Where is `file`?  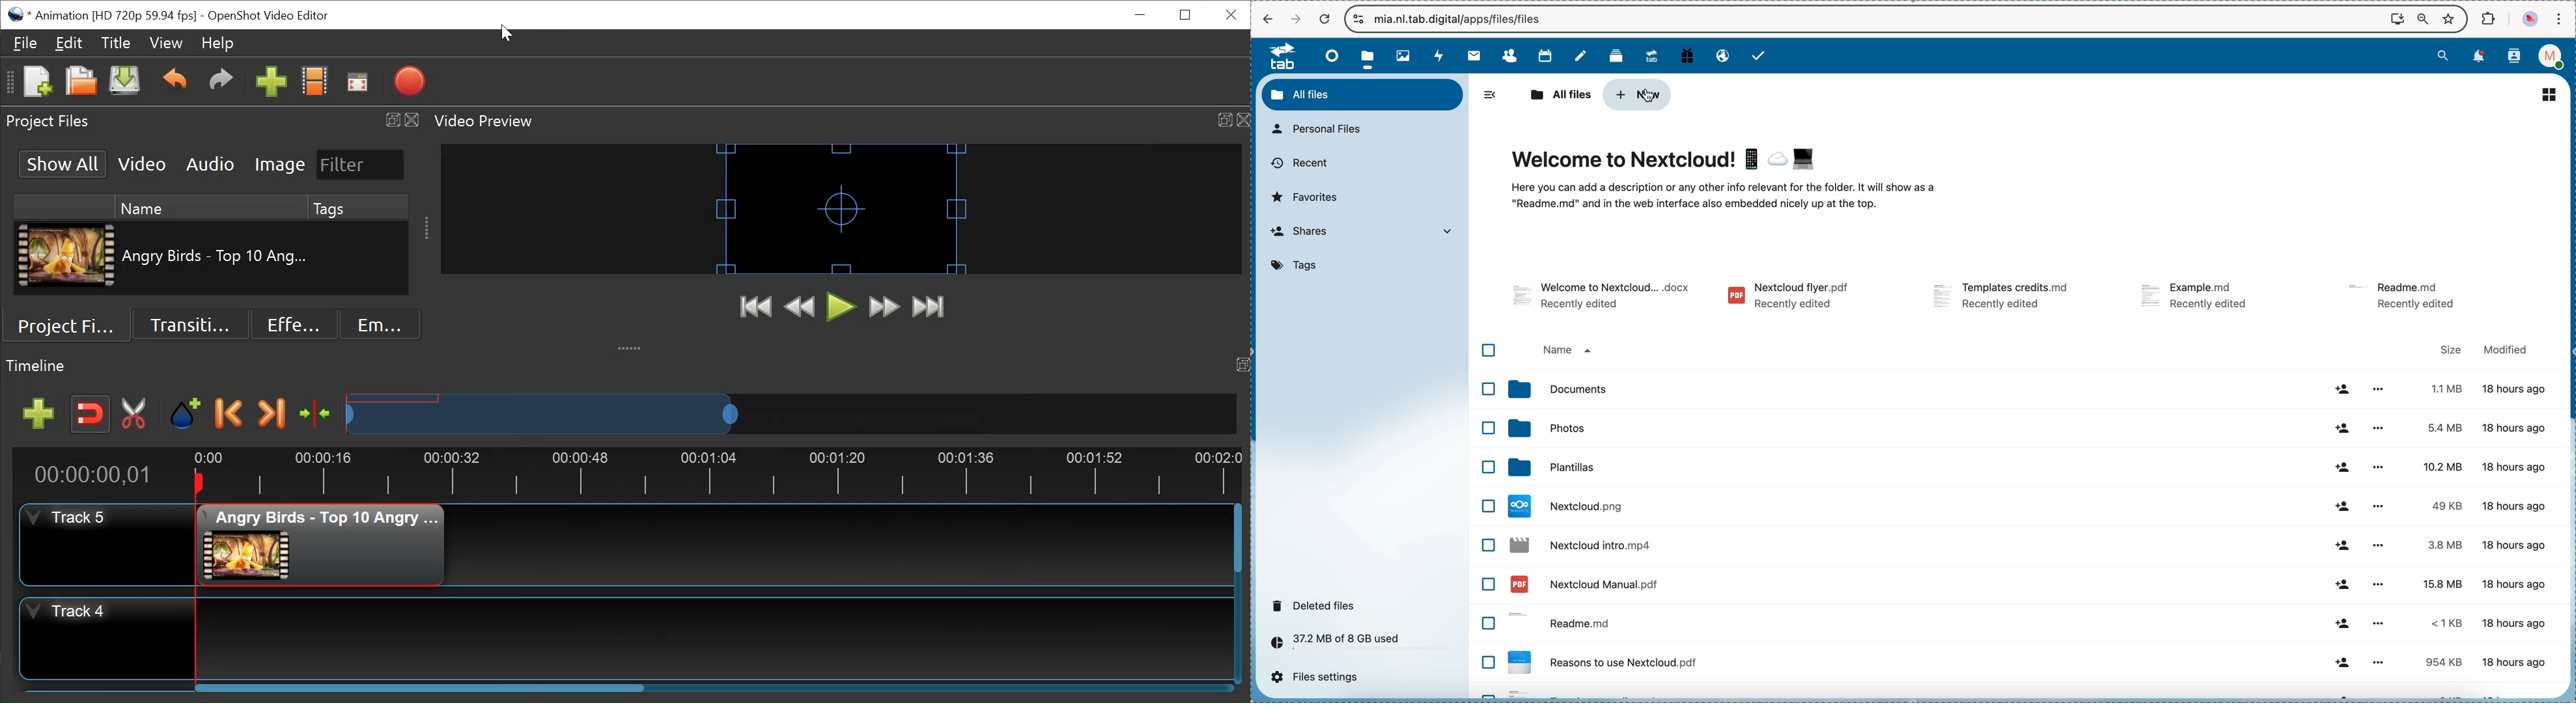 file is located at coordinates (1909, 585).